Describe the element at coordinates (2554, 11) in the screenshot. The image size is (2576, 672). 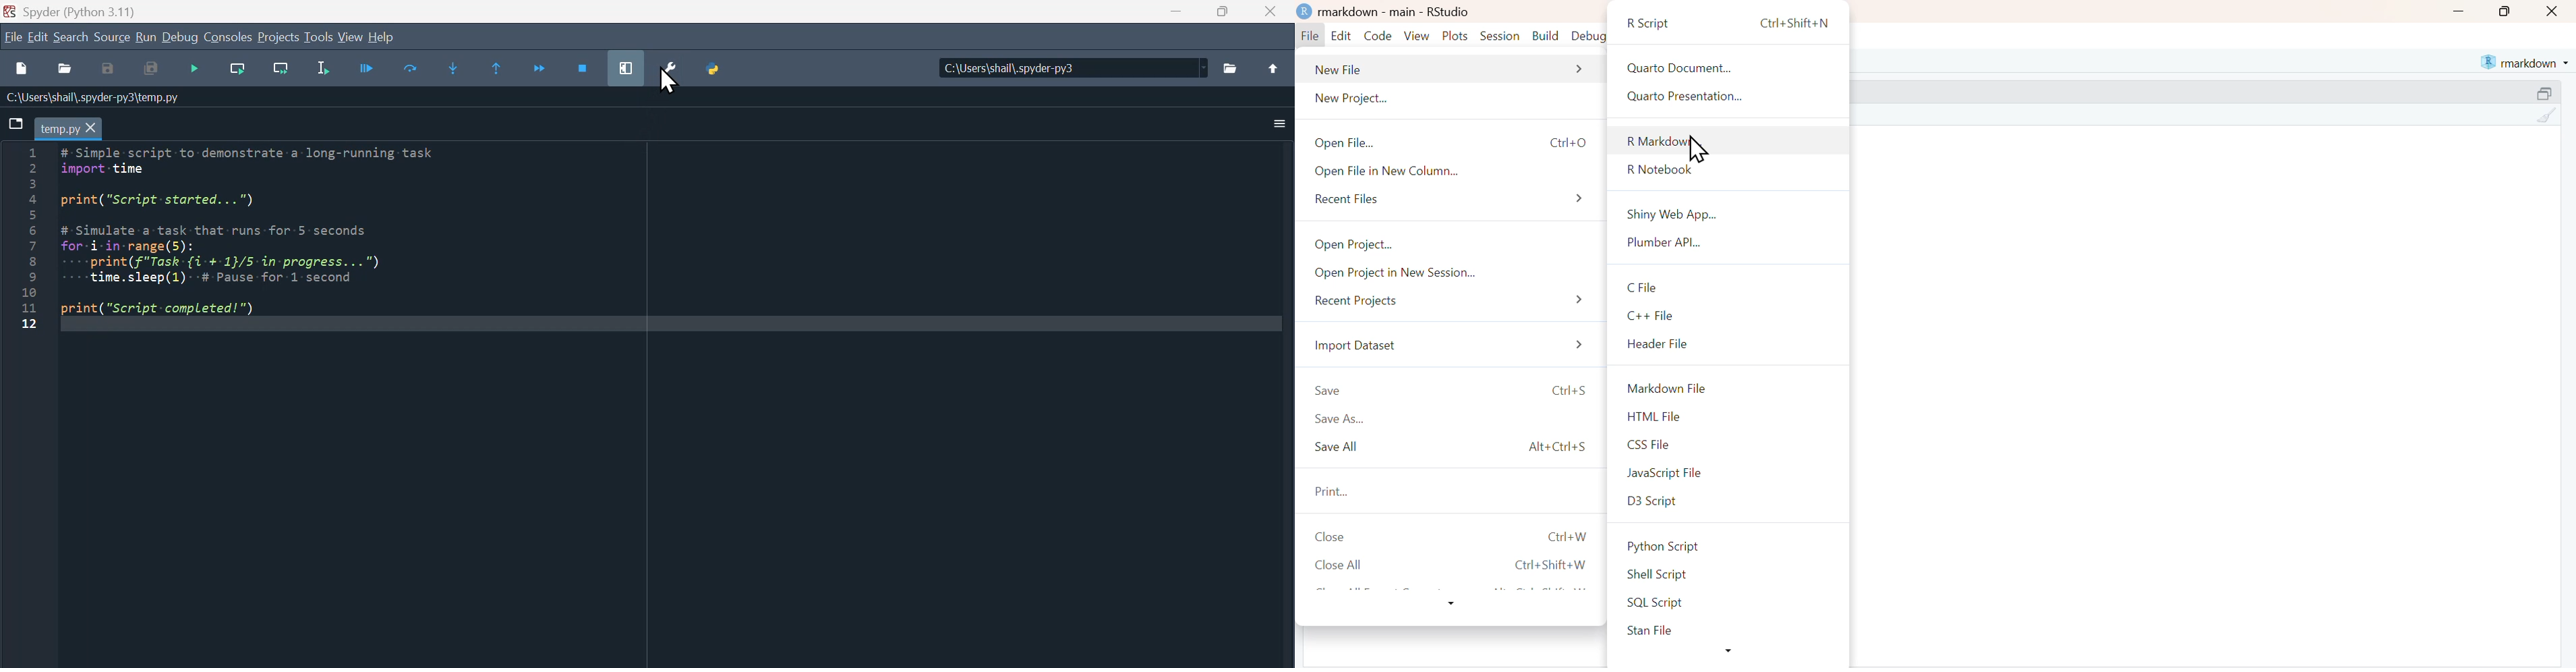
I see `Close` at that location.